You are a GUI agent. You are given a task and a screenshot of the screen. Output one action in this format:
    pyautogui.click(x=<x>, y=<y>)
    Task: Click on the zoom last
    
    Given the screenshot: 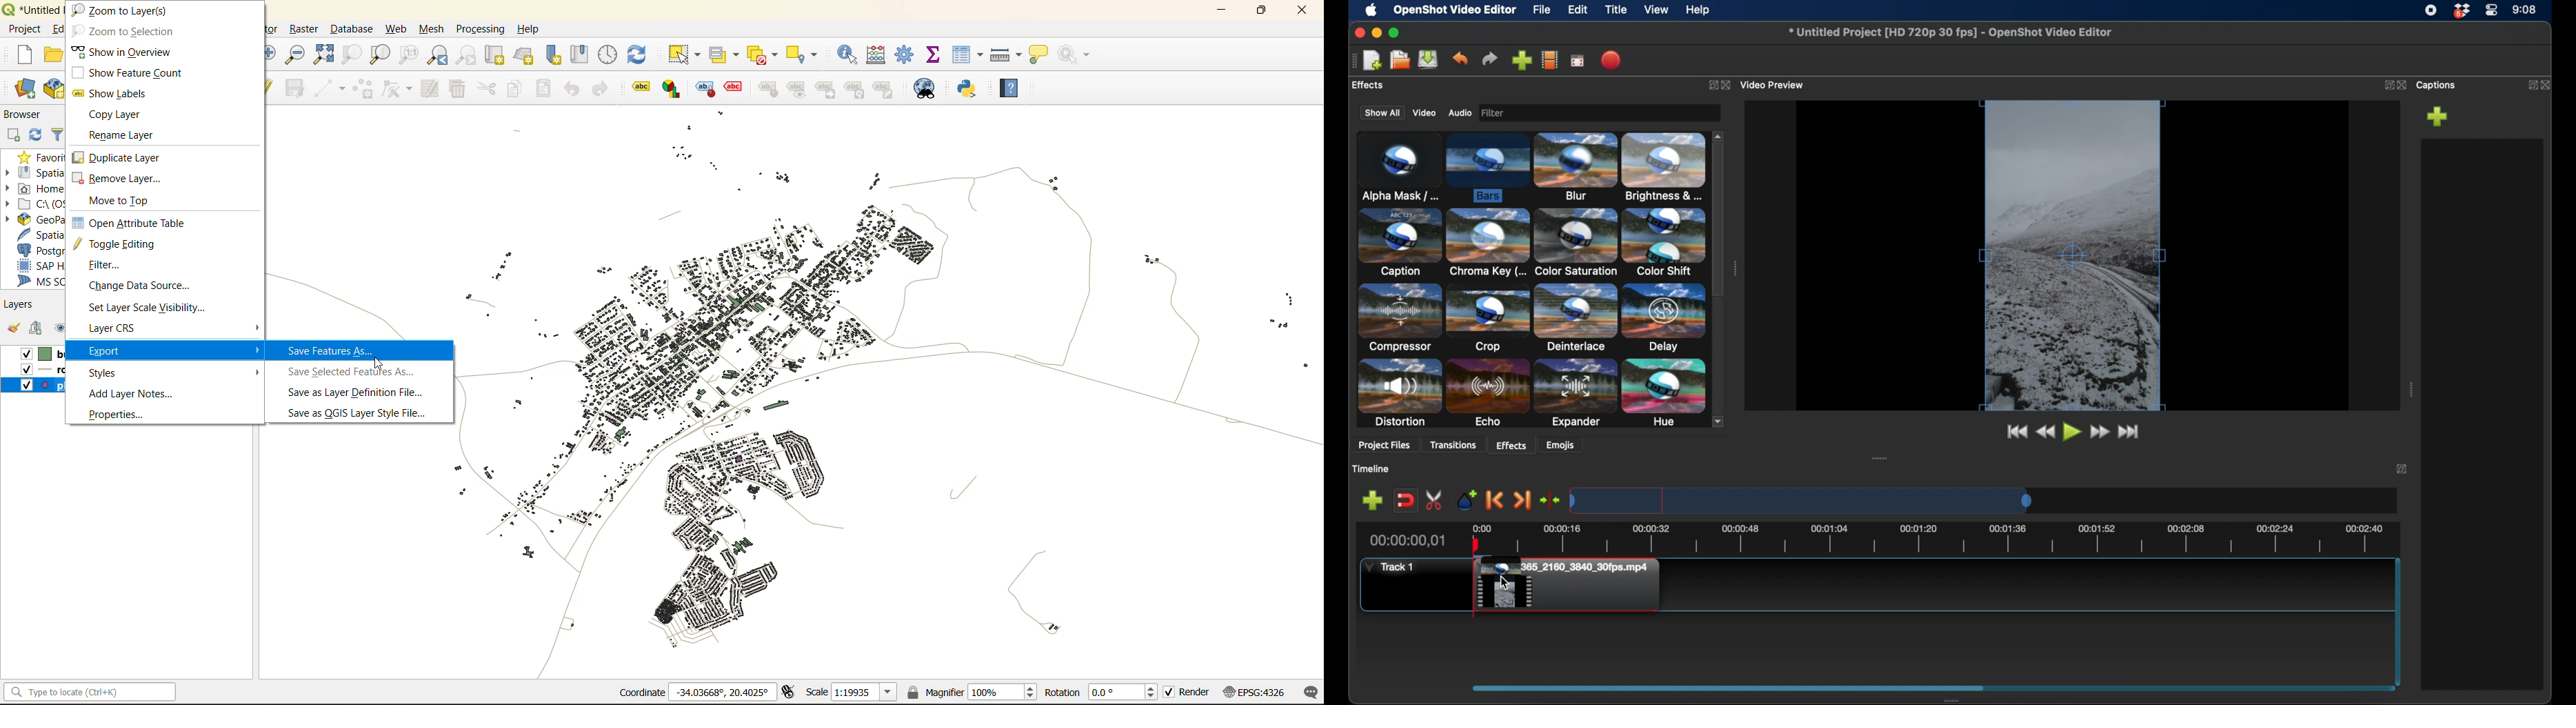 What is the action you would take?
    pyautogui.click(x=435, y=54)
    